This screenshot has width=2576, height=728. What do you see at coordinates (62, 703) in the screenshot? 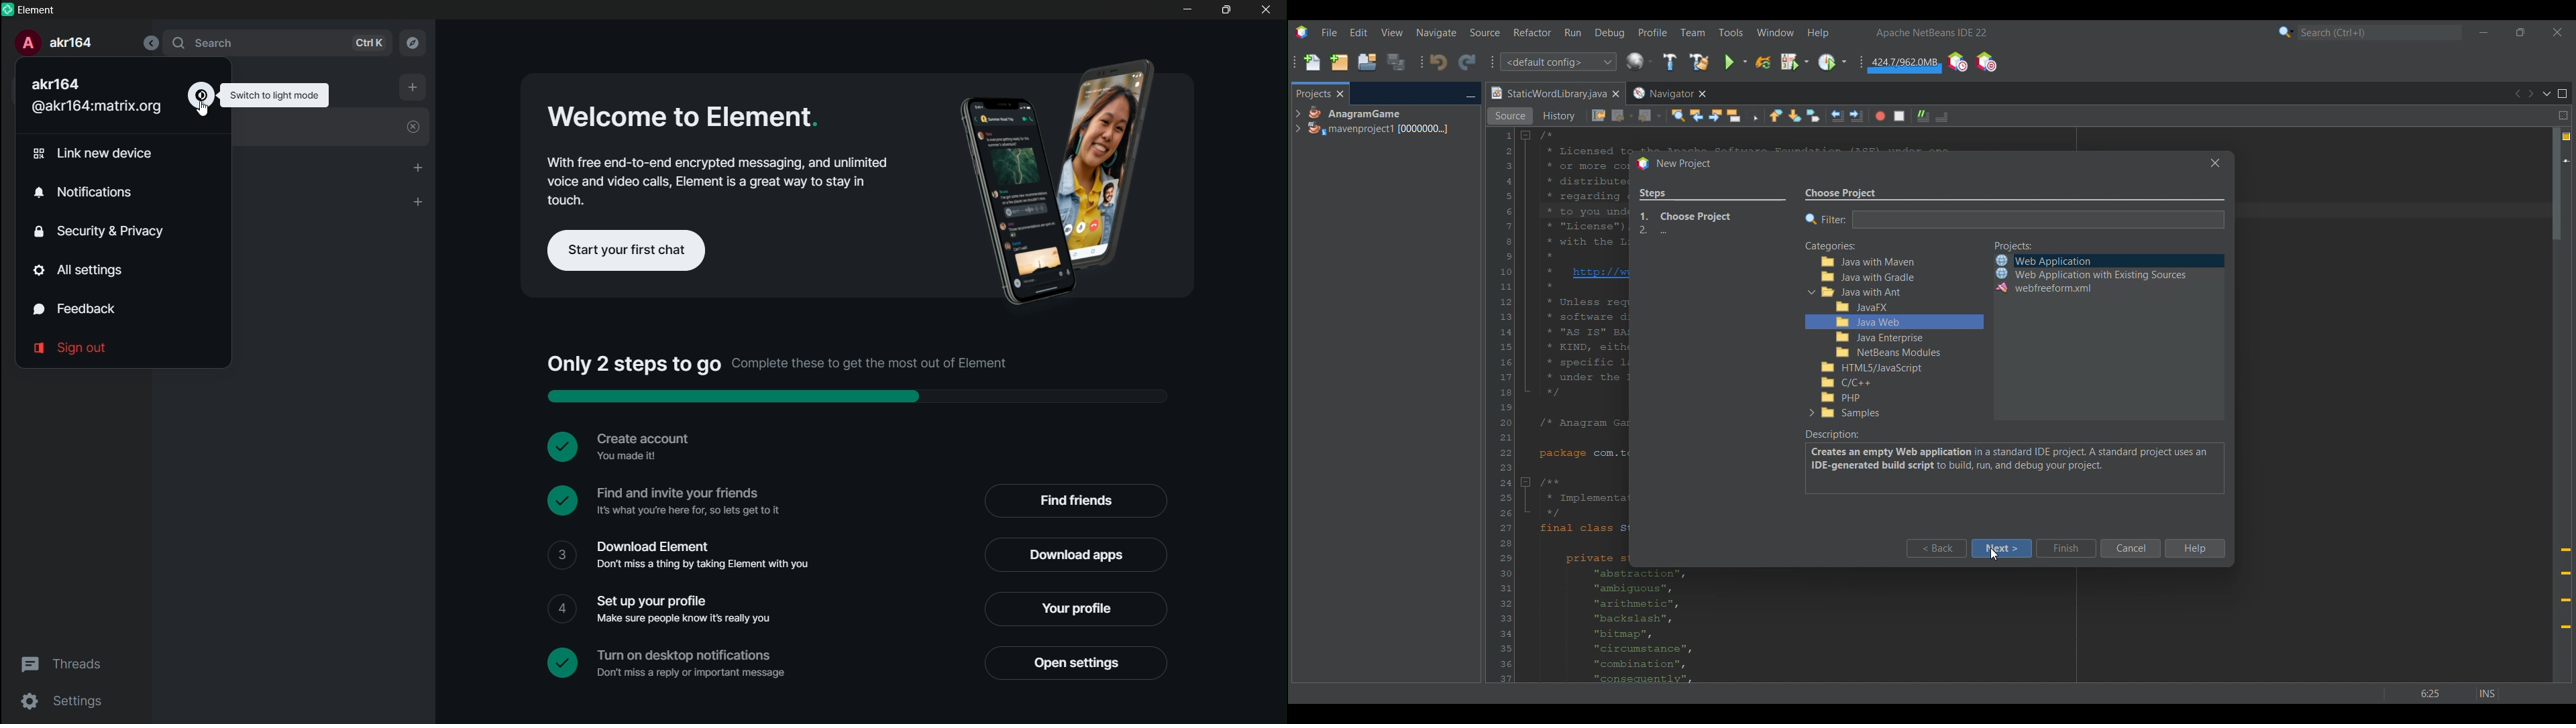
I see `settings` at bounding box center [62, 703].